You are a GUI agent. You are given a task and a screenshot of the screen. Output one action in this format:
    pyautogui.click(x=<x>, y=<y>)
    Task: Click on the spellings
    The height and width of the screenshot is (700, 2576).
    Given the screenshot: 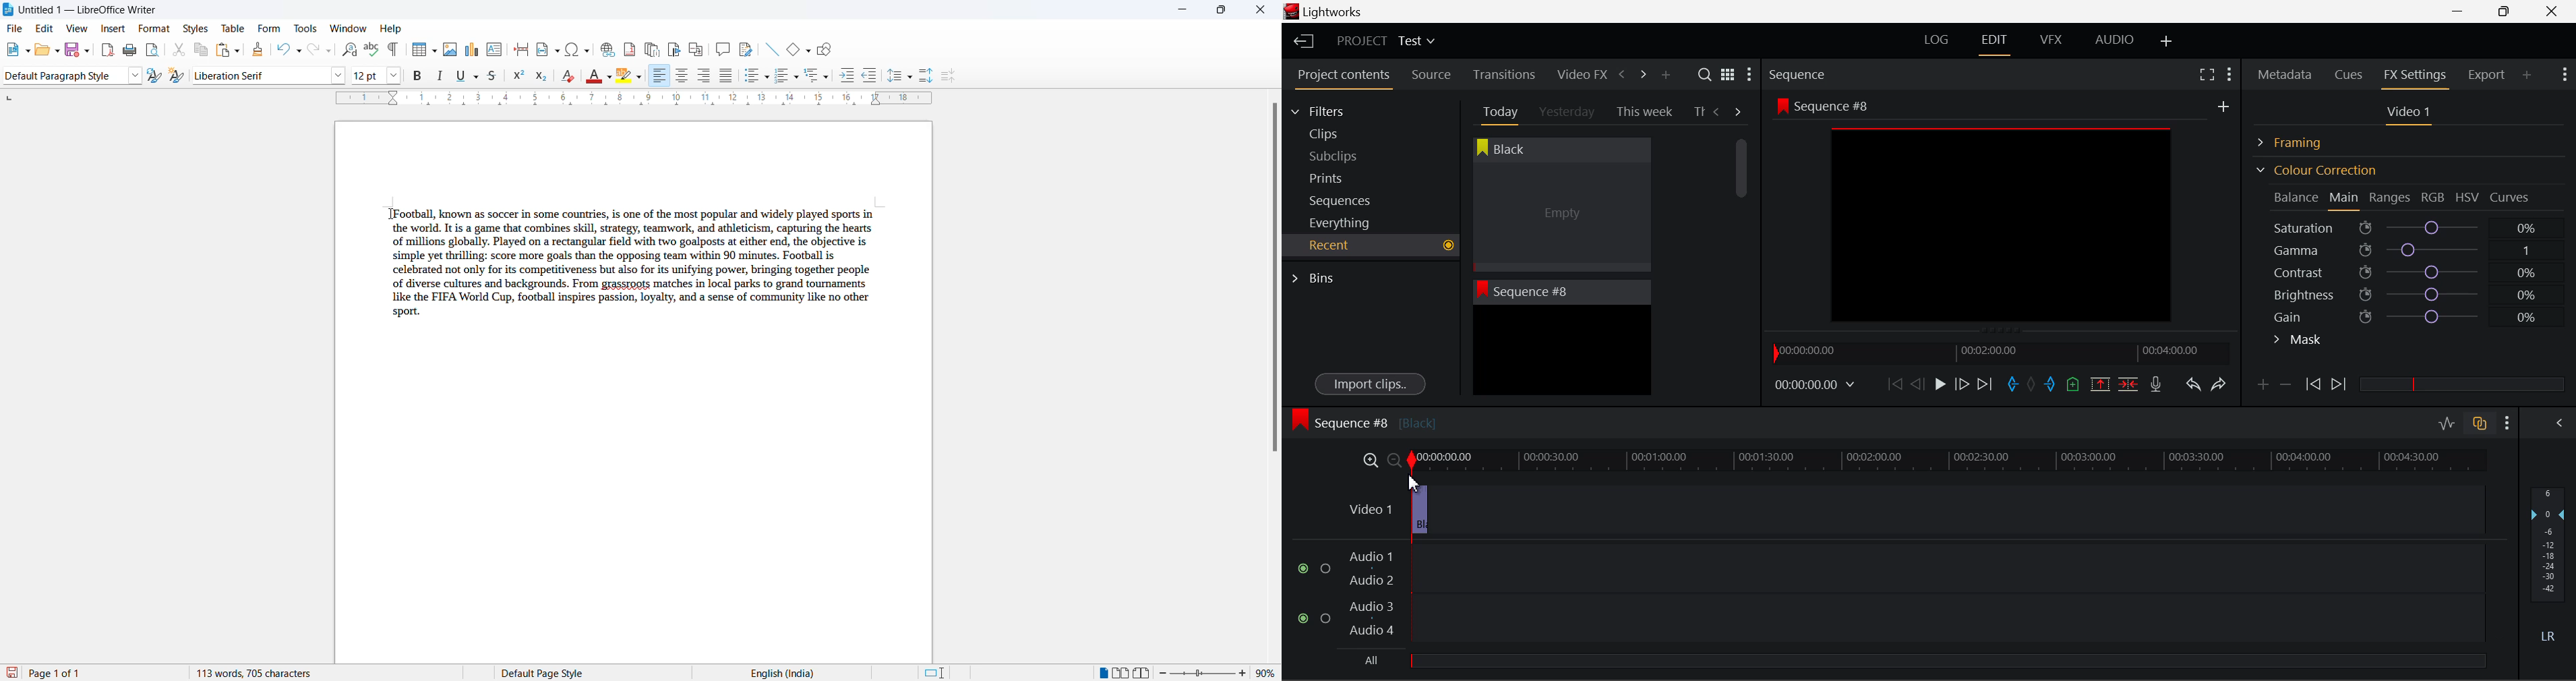 What is the action you would take?
    pyautogui.click(x=373, y=49)
    